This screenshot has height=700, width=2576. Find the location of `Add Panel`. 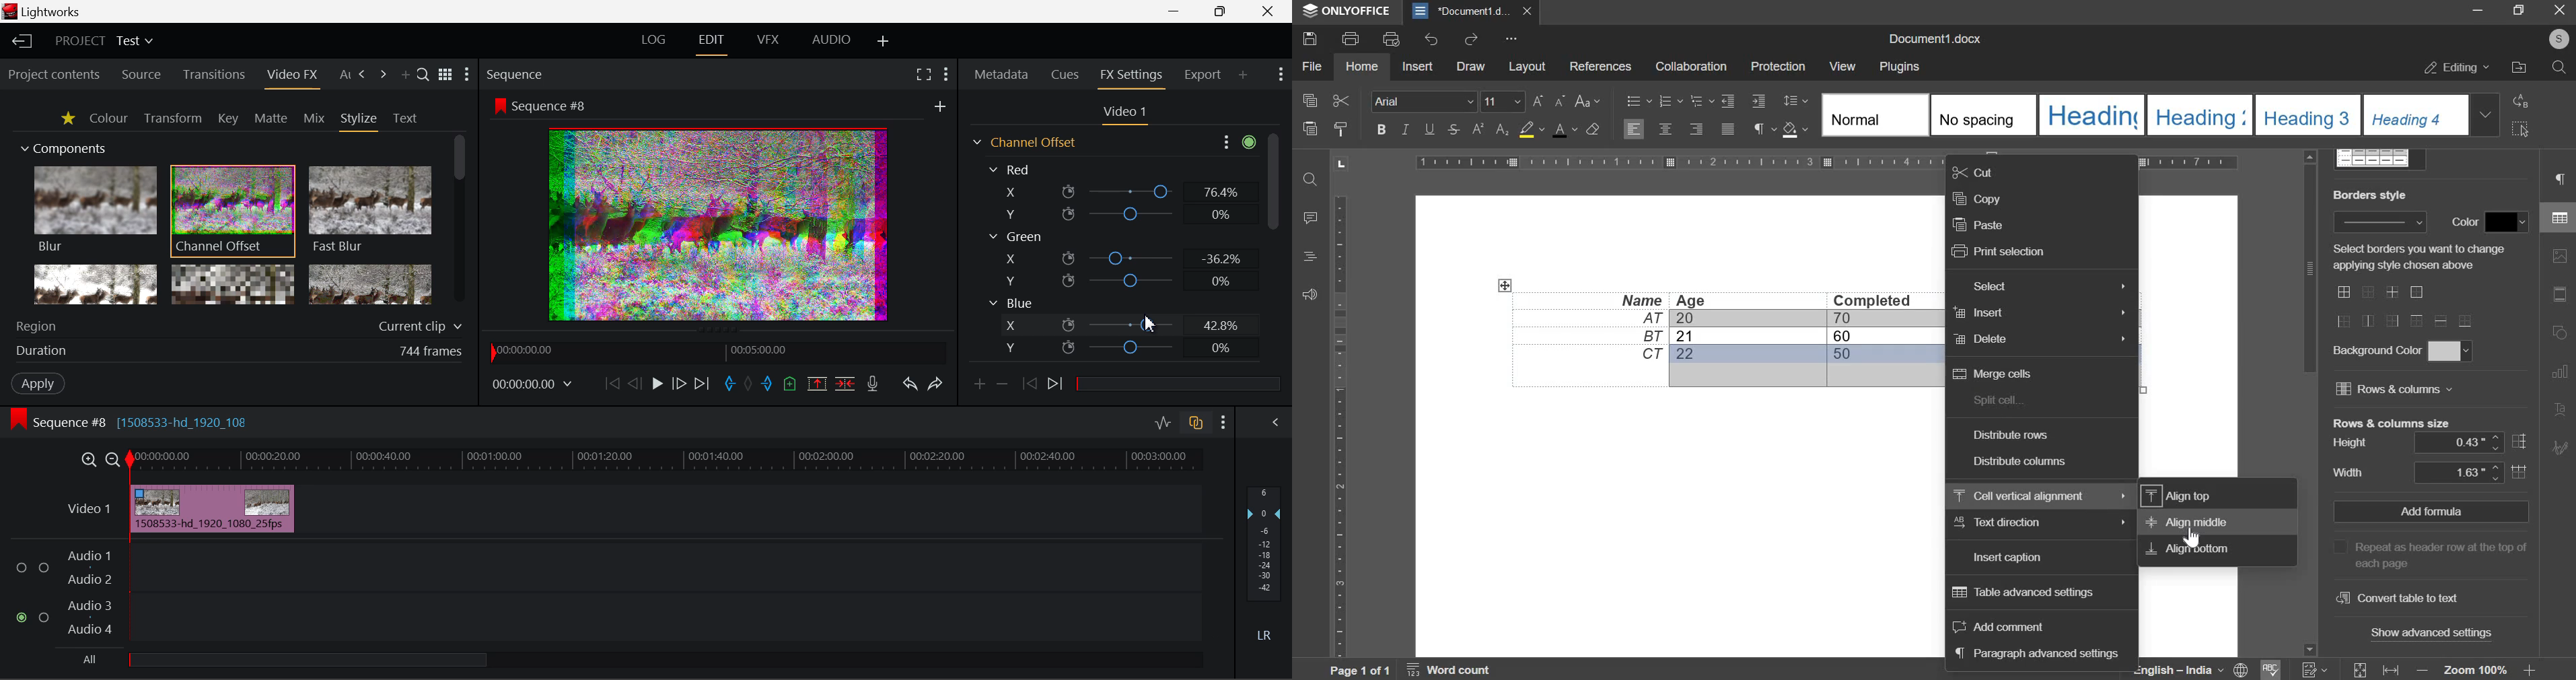

Add Panel is located at coordinates (1242, 75).